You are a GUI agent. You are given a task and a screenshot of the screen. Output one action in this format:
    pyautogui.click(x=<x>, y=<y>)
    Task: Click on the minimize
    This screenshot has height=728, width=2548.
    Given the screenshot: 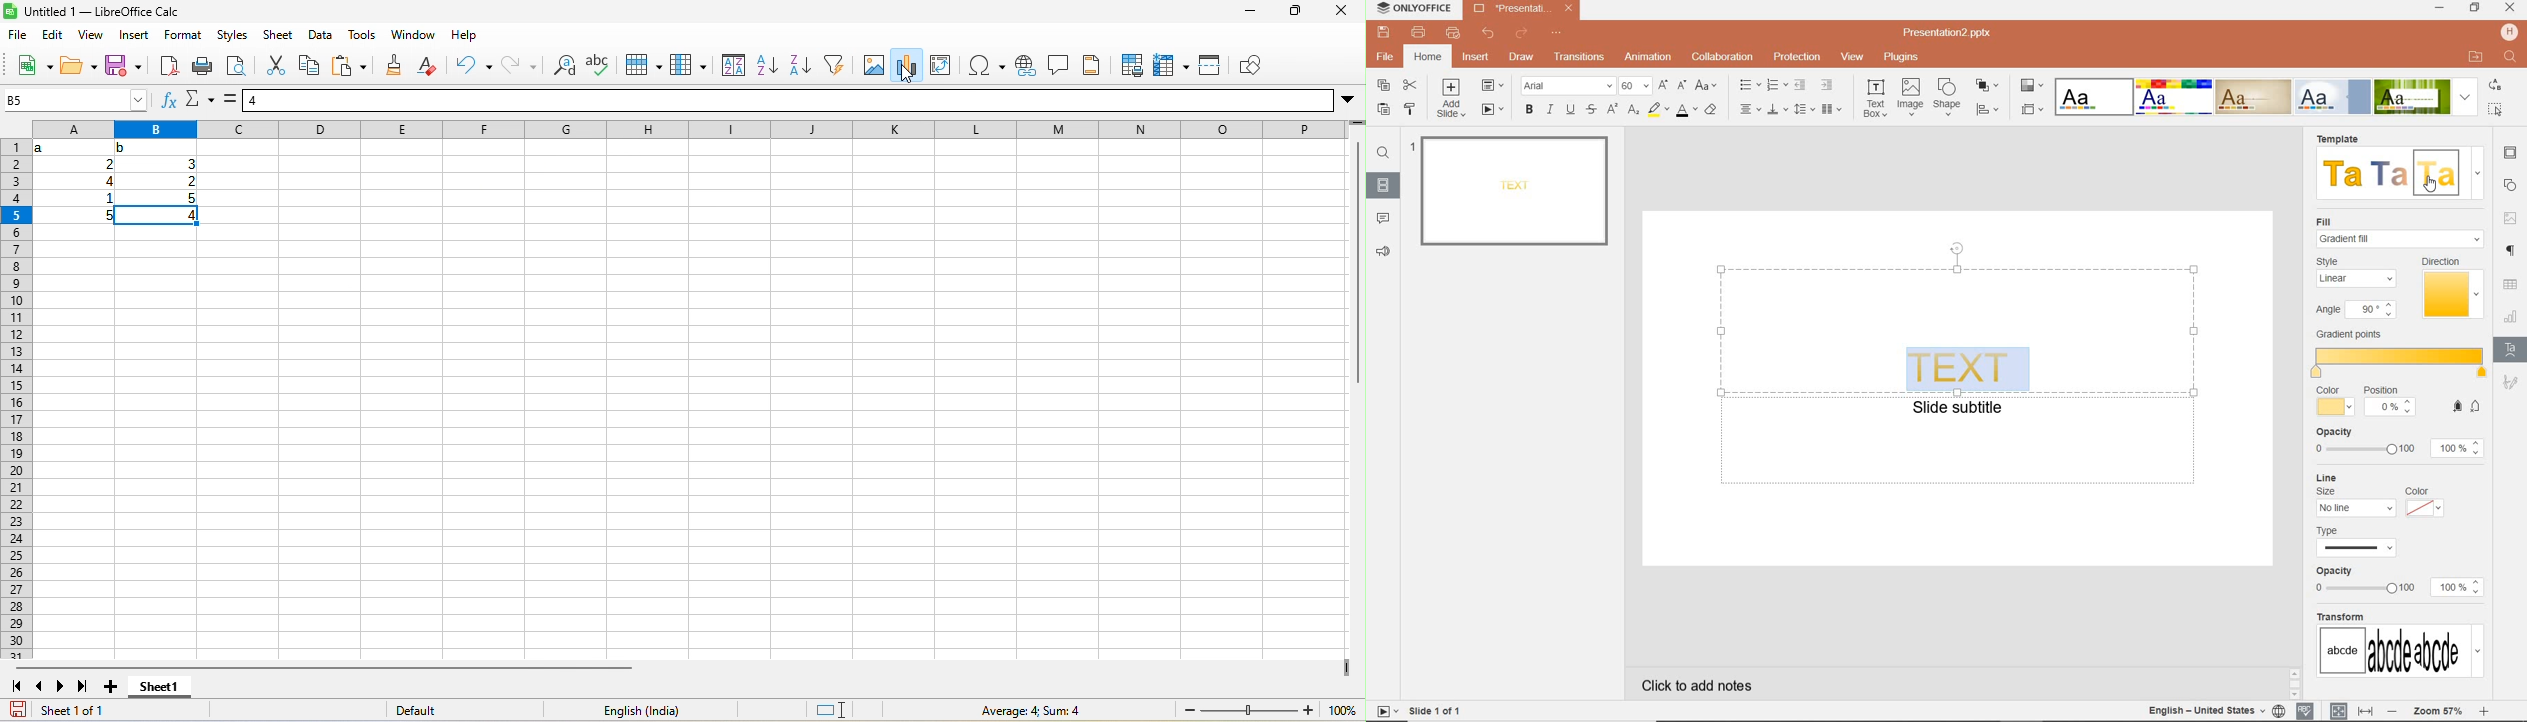 What is the action you would take?
    pyautogui.click(x=1250, y=11)
    